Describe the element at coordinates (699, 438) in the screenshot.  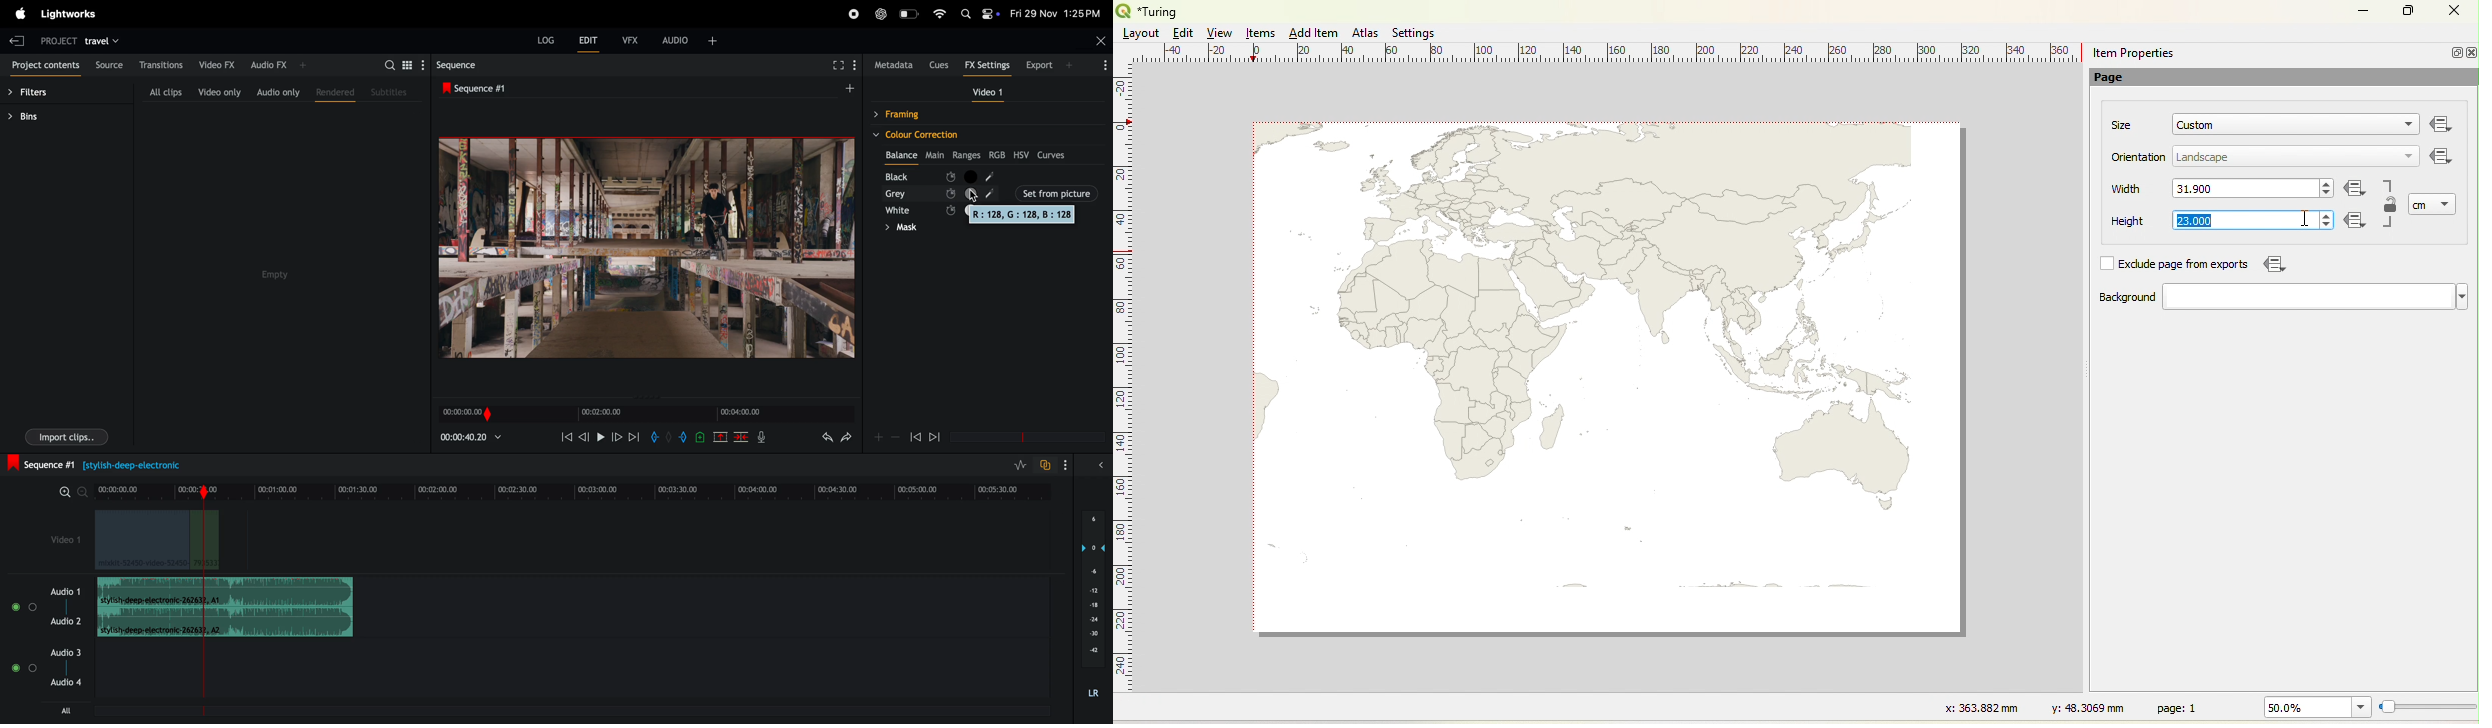
I see `add cue to current position` at that location.